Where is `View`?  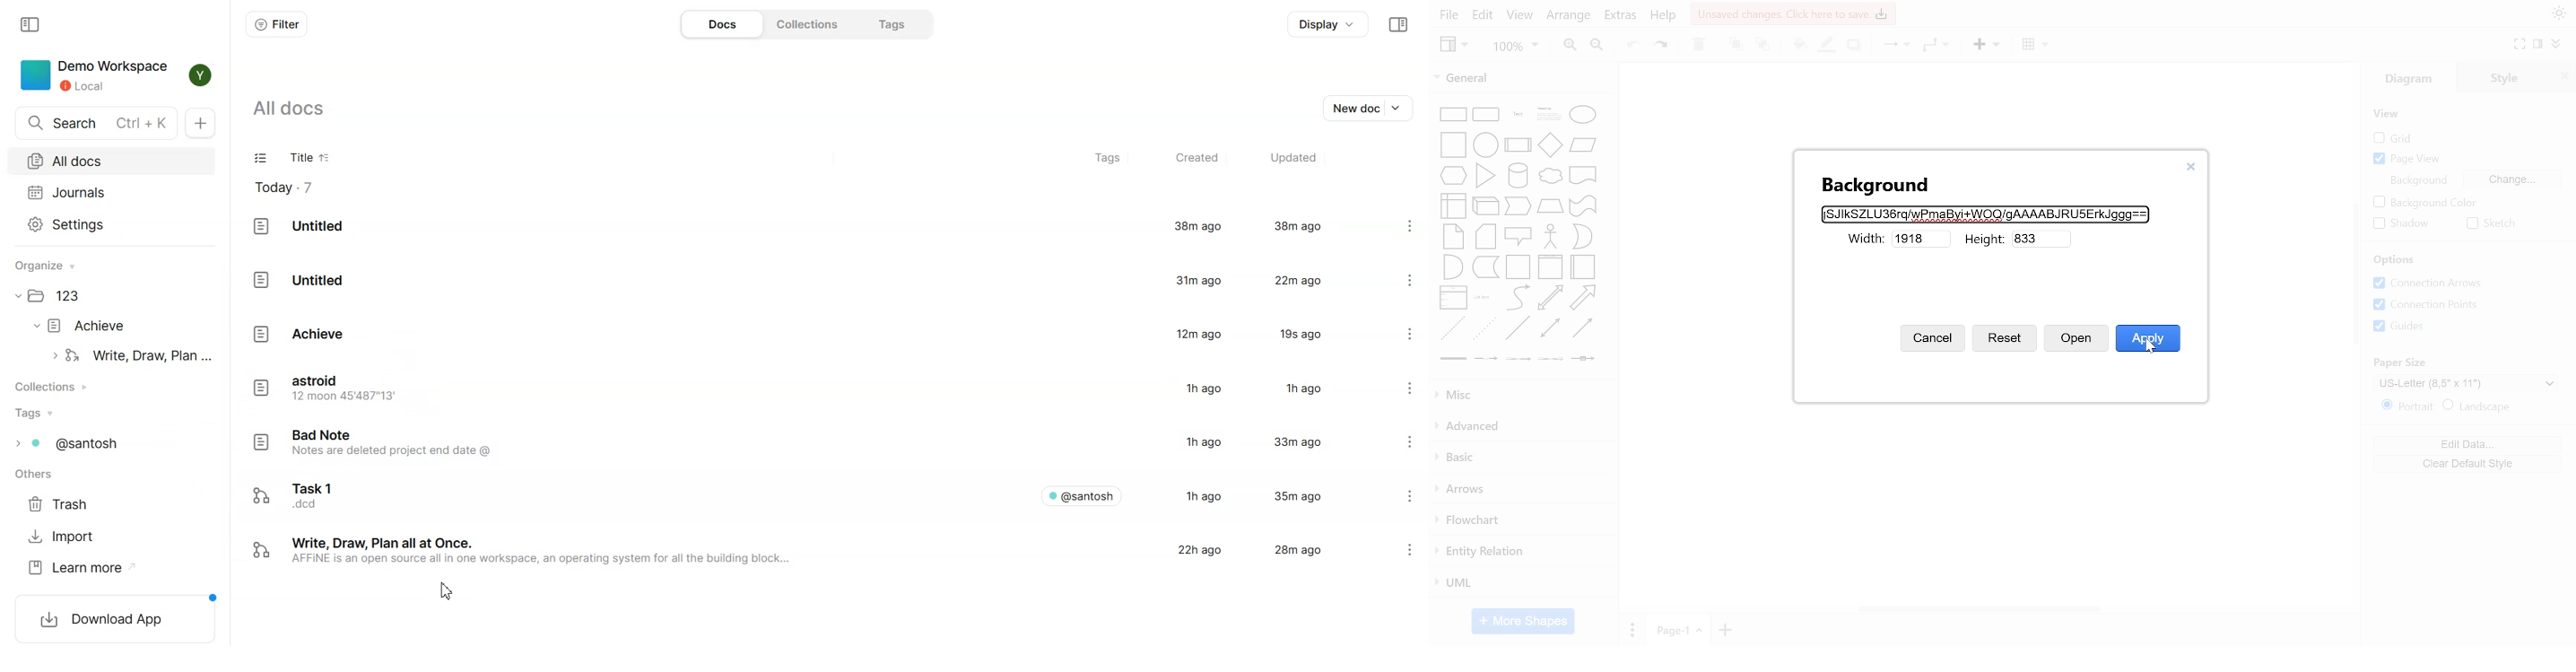 View is located at coordinates (2389, 114).